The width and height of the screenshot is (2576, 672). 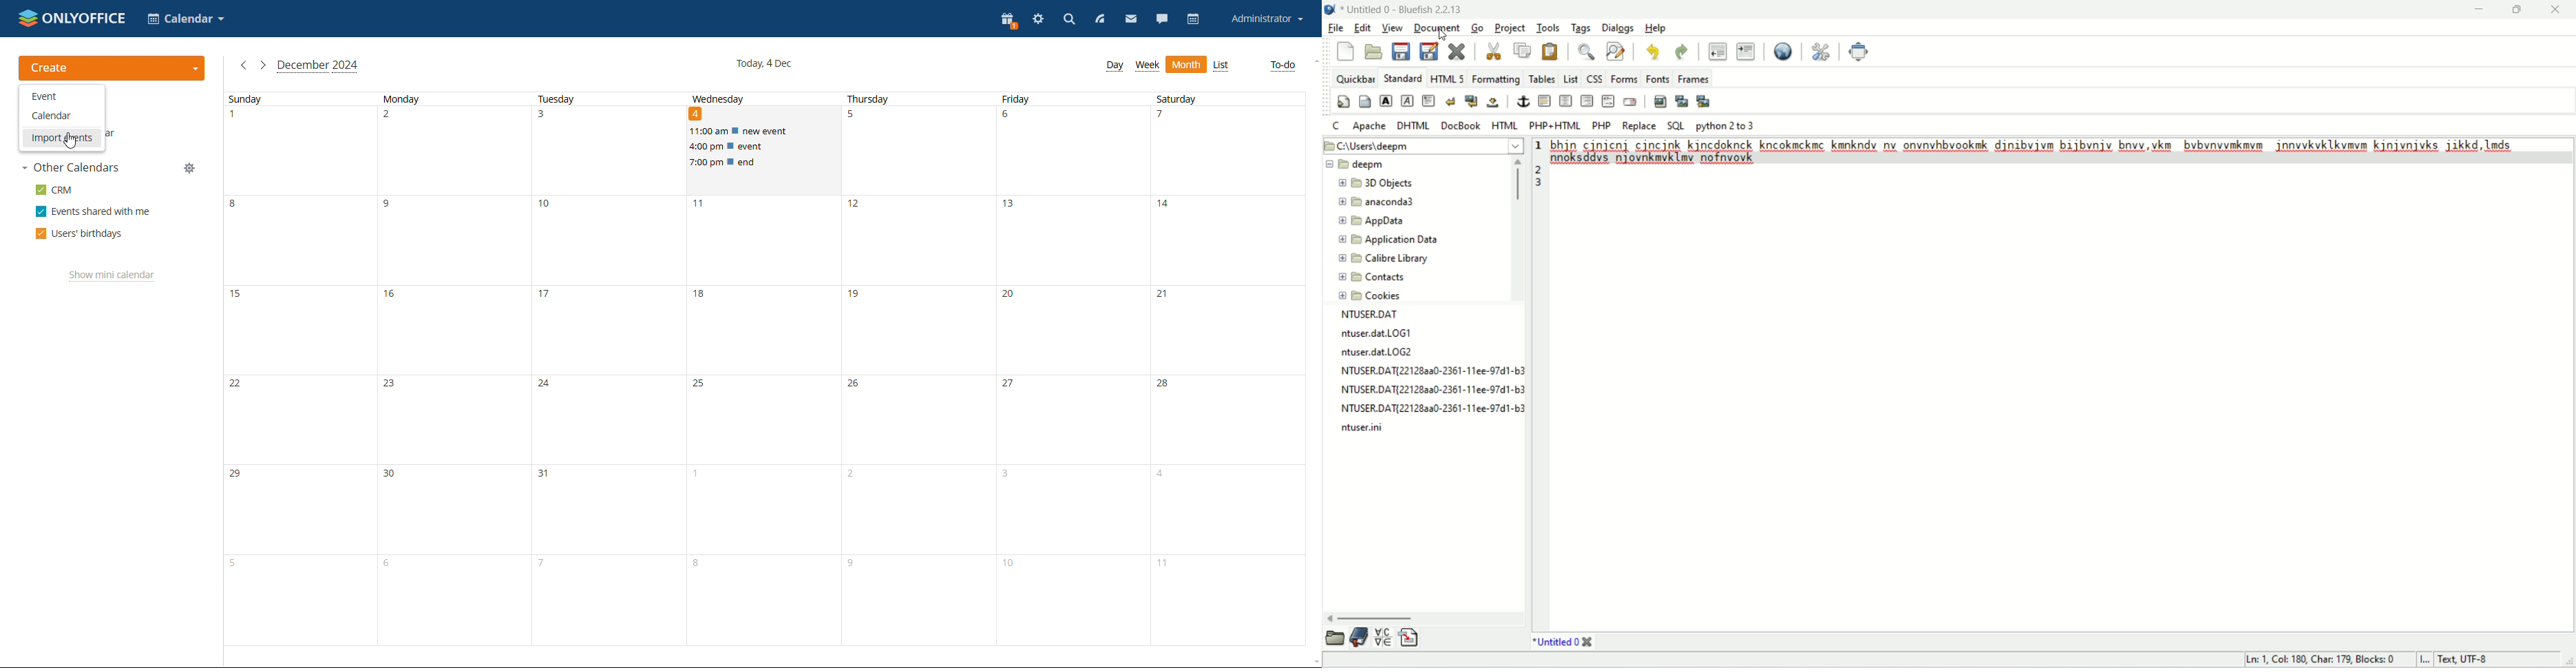 What do you see at coordinates (1589, 103) in the screenshot?
I see `right justify` at bounding box center [1589, 103].